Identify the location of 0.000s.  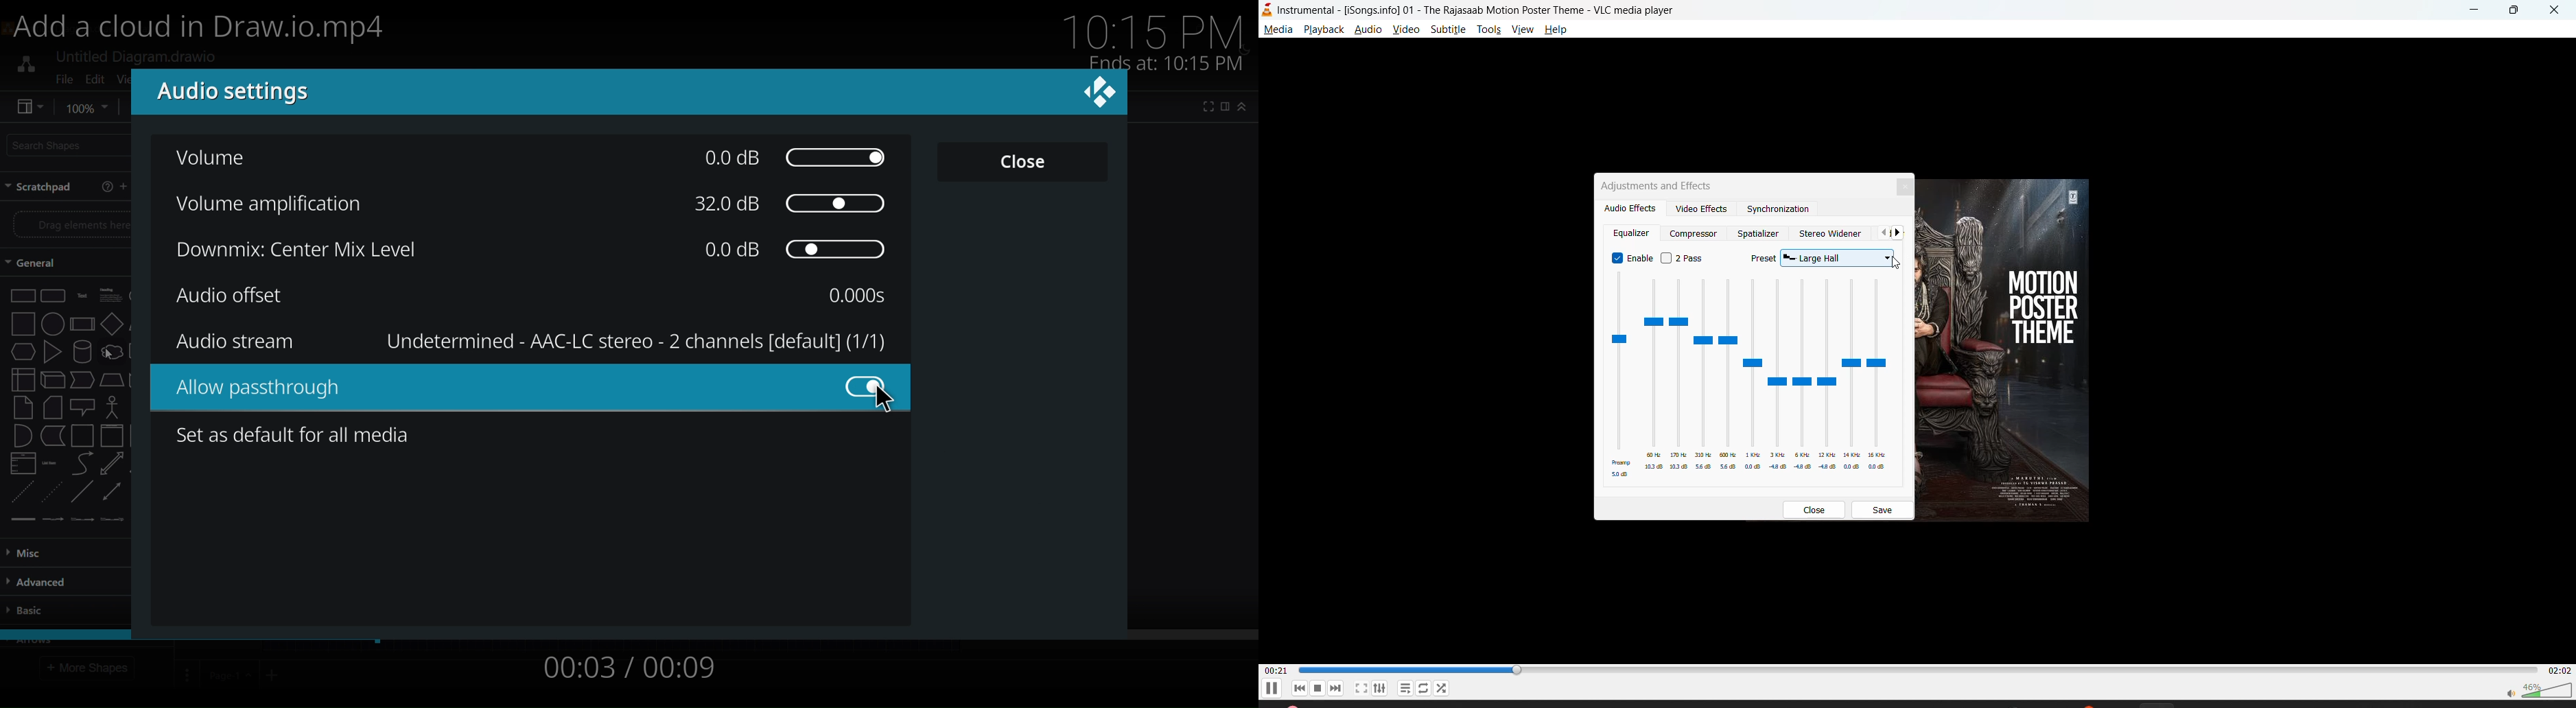
(854, 297).